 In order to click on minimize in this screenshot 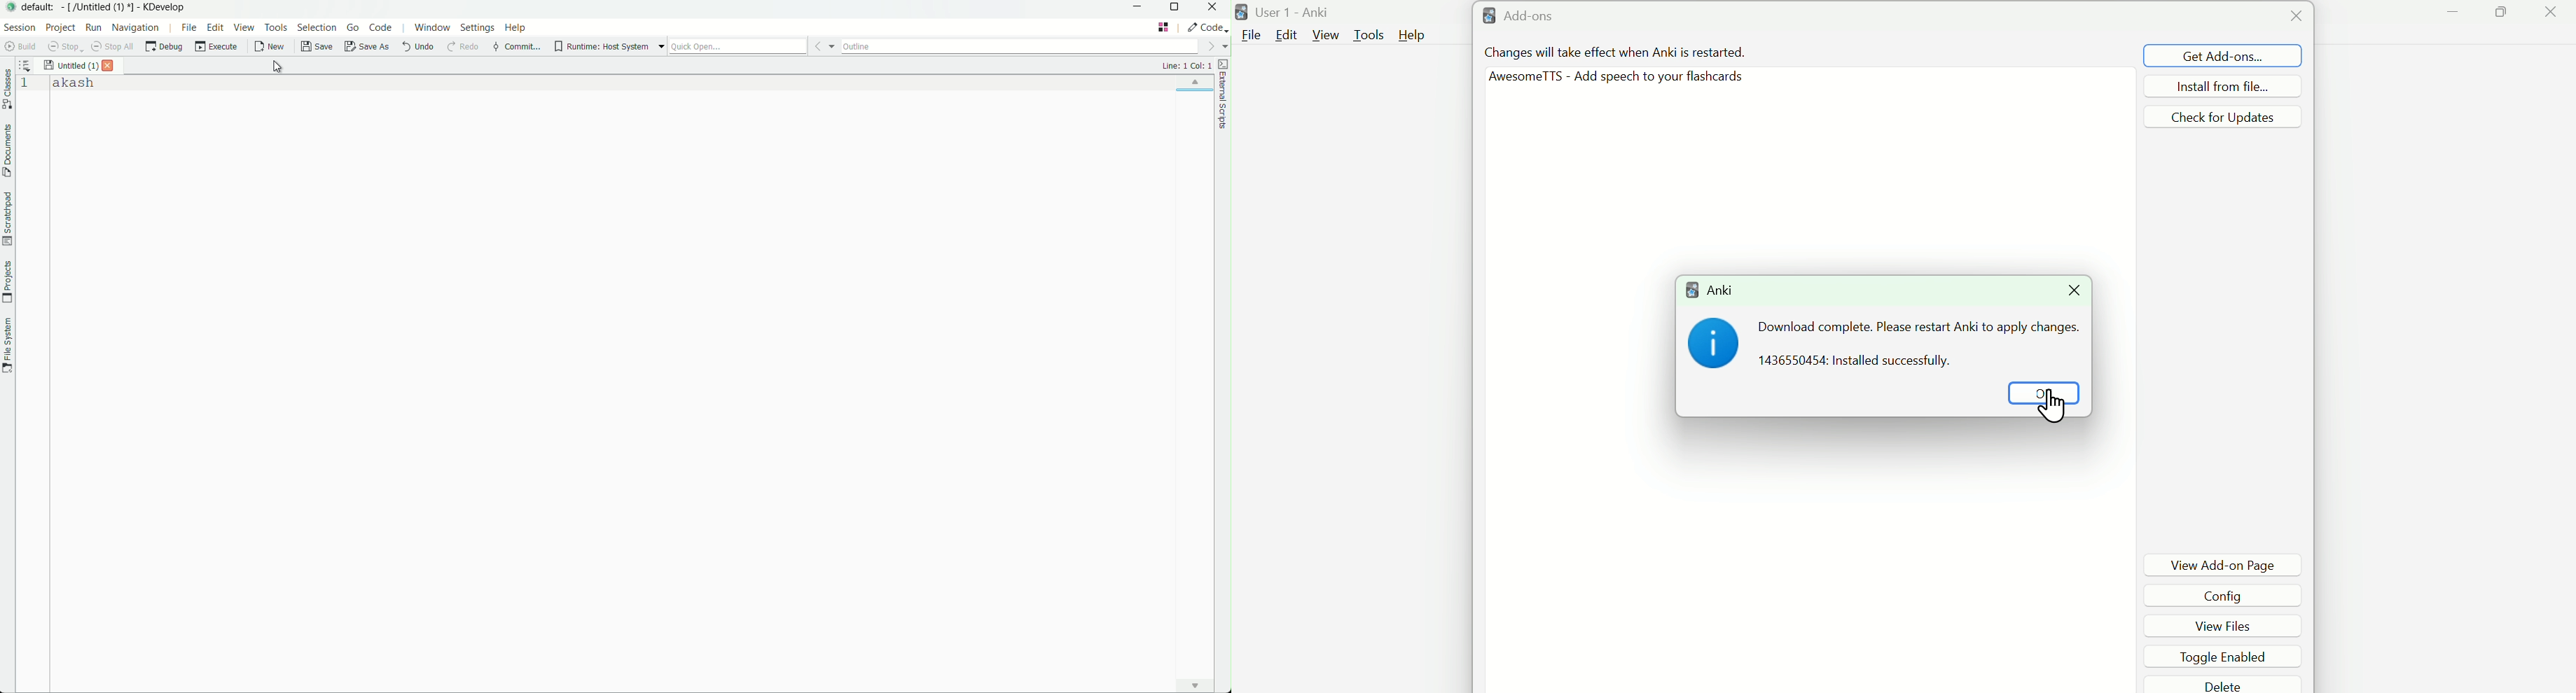, I will do `click(1141, 8)`.